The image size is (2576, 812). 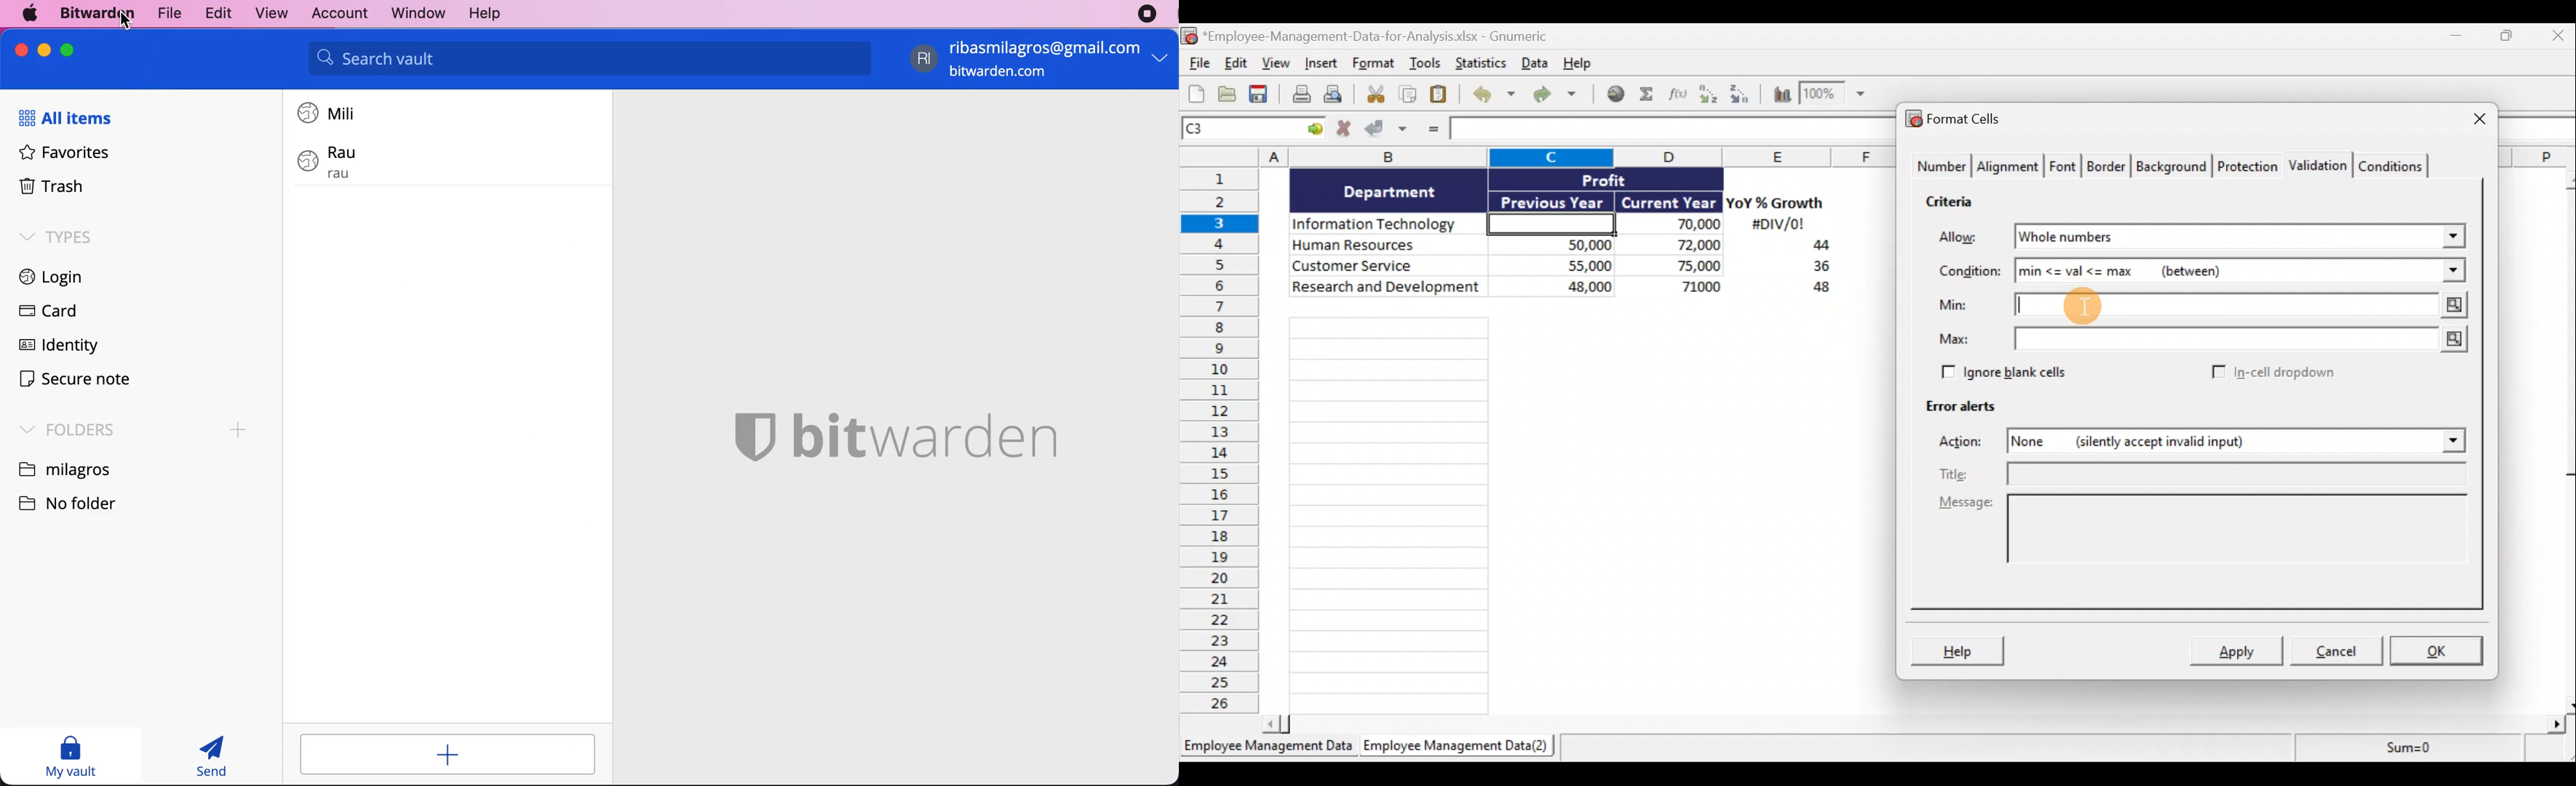 I want to click on Condition, so click(x=1971, y=274).